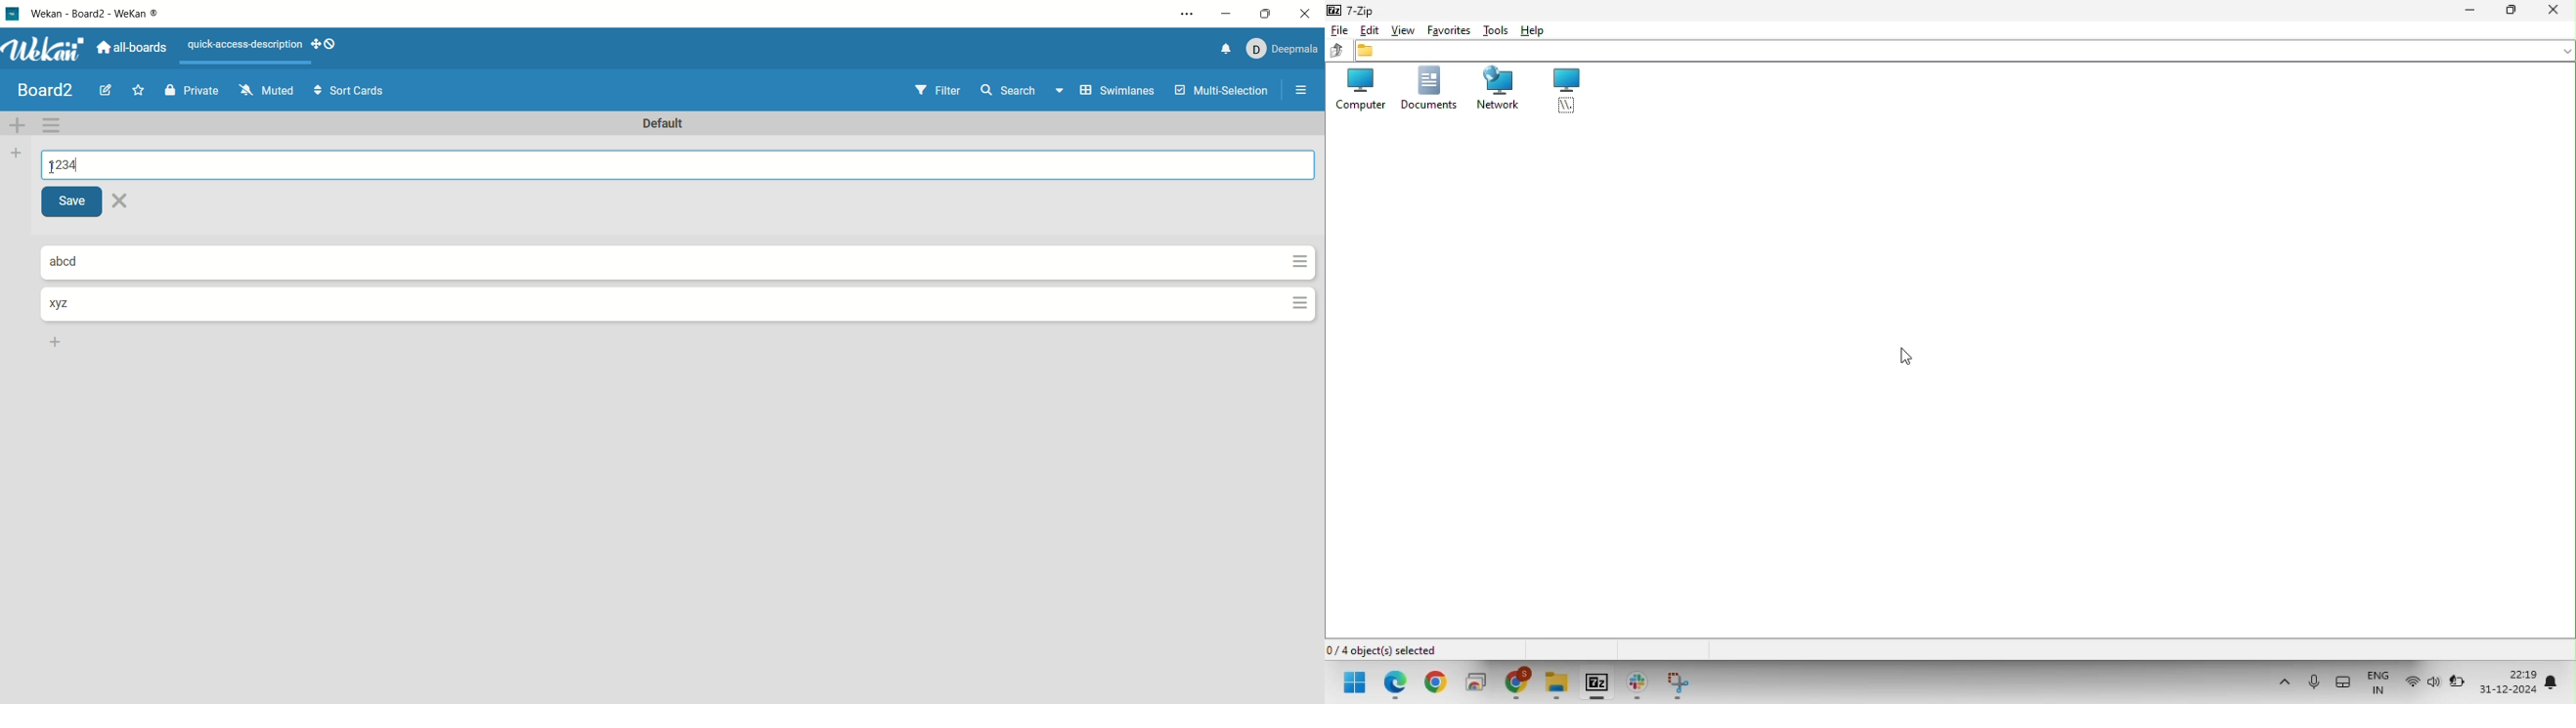  I want to click on actions, so click(1296, 286).